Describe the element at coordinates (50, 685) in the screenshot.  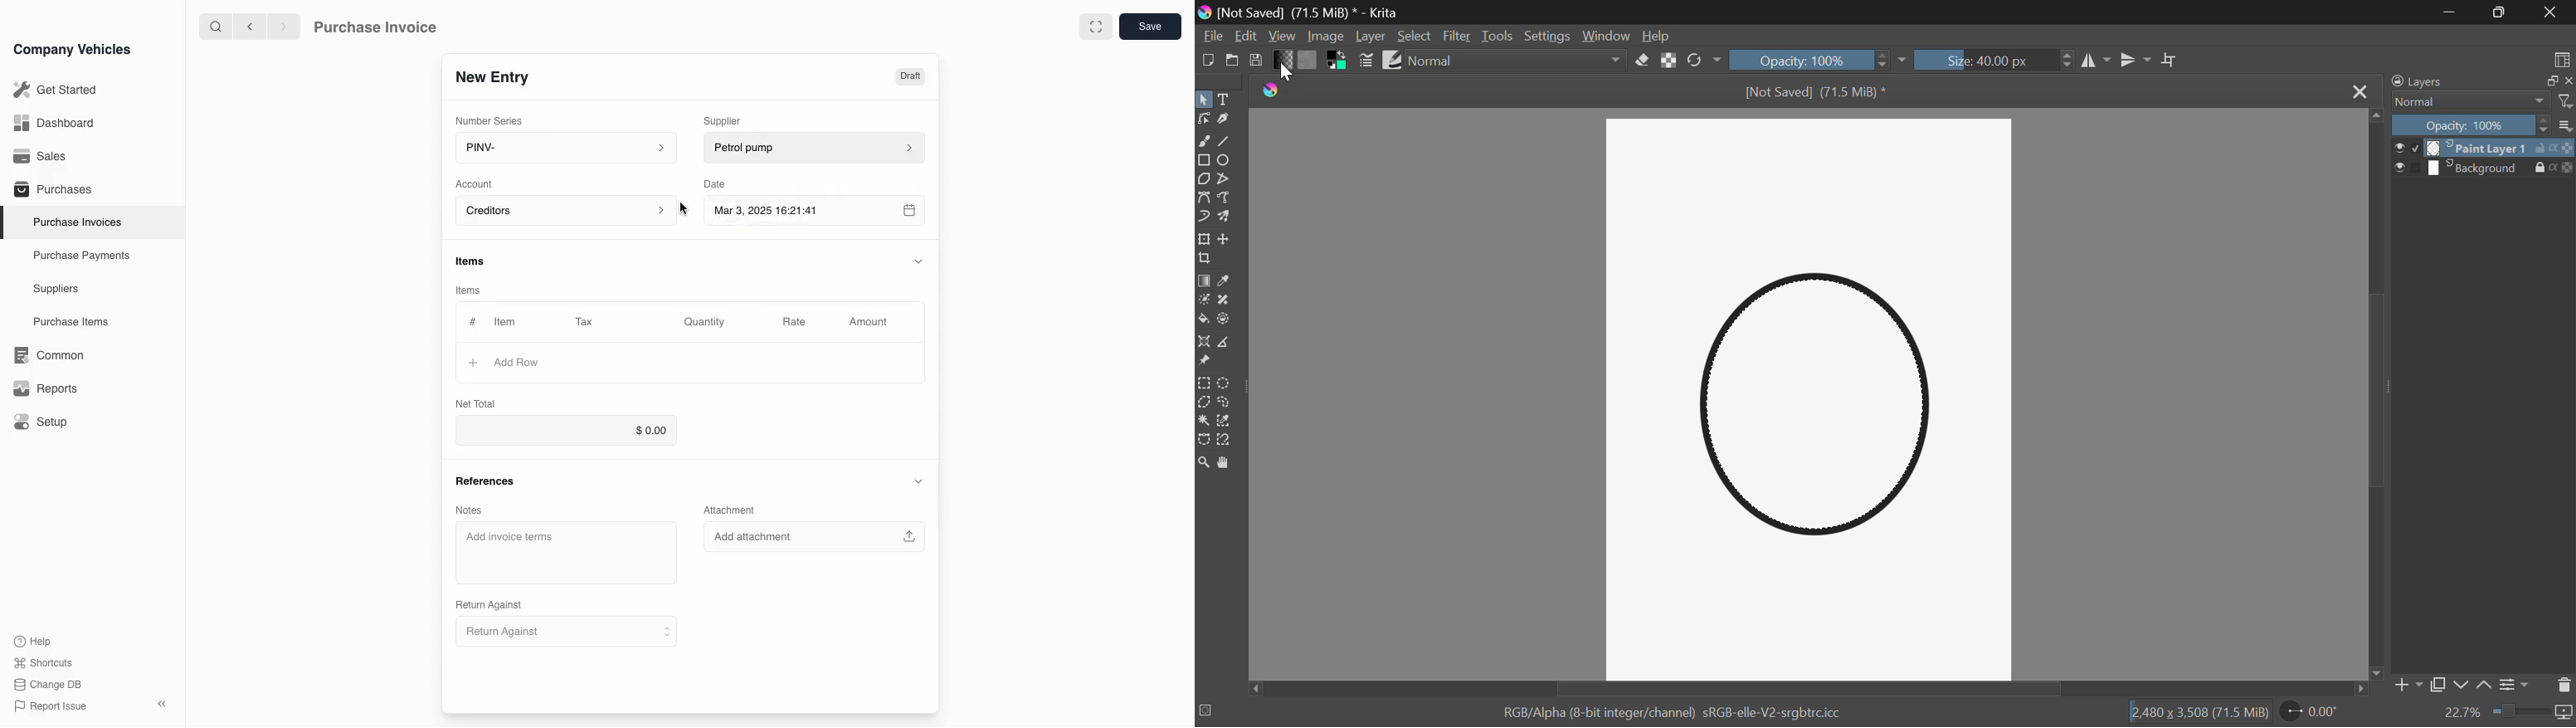
I see `change DB` at that location.